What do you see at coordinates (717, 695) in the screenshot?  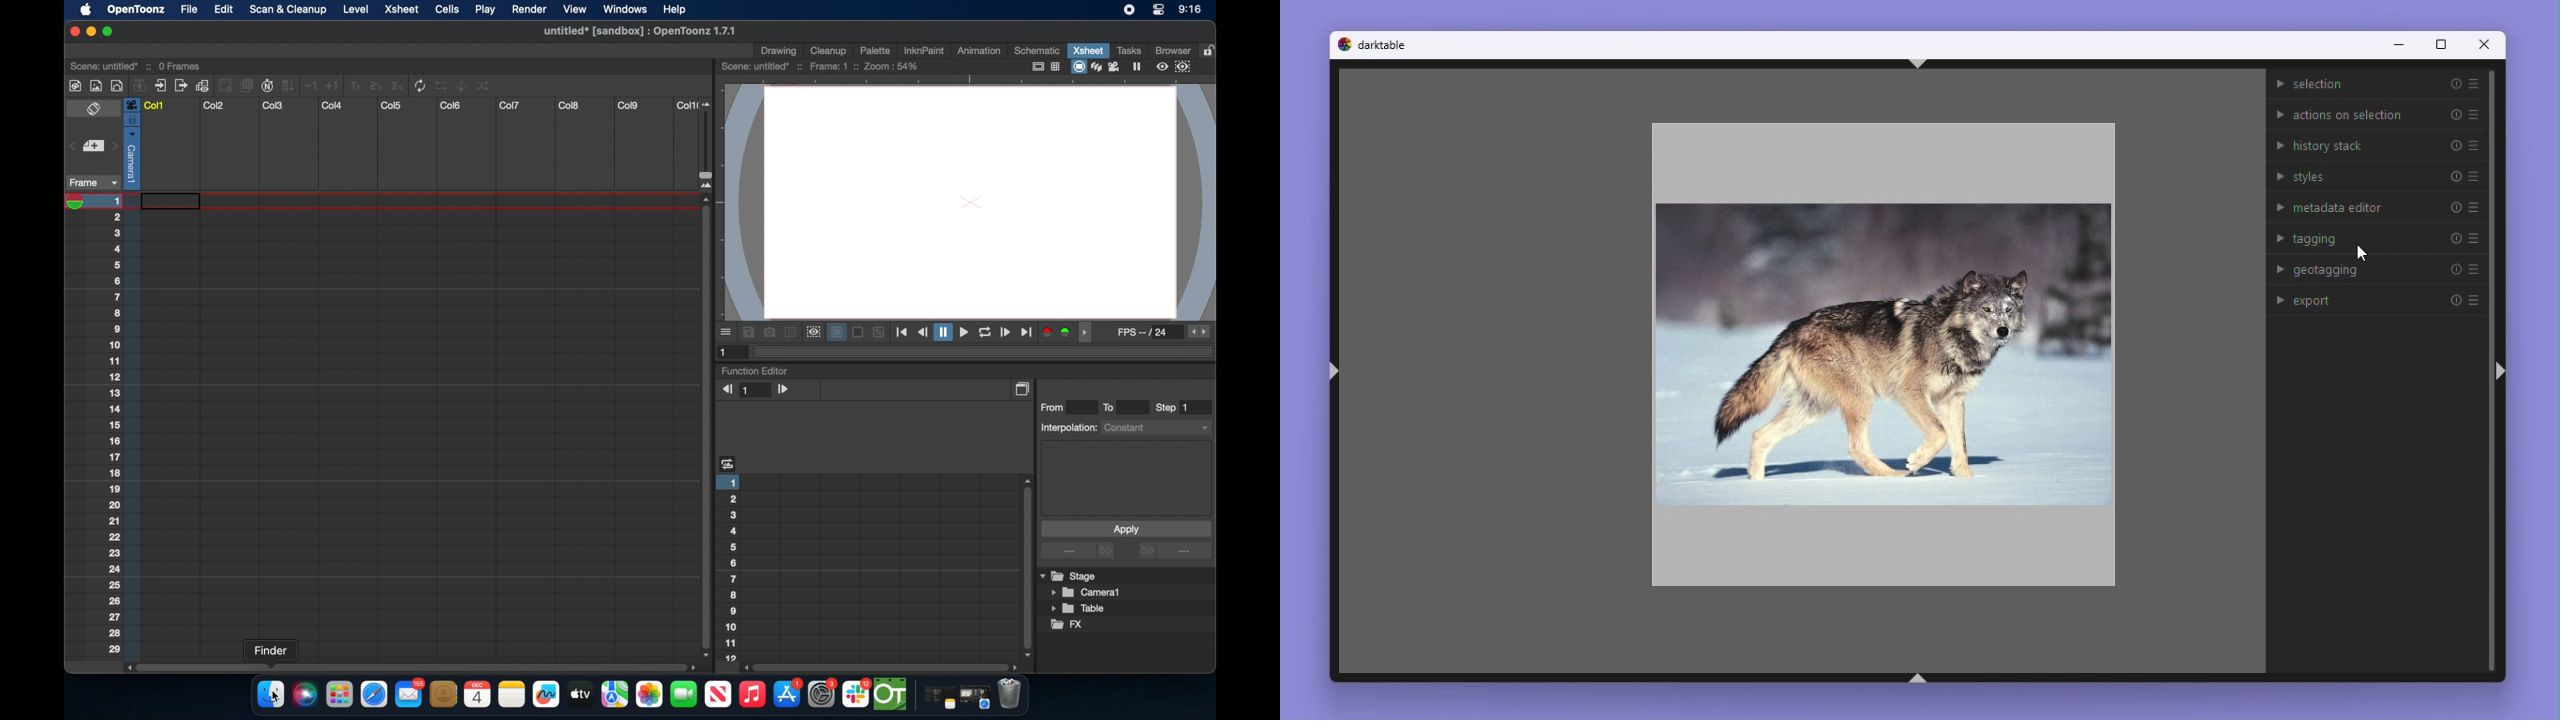 I see `apple tv` at bounding box center [717, 695].